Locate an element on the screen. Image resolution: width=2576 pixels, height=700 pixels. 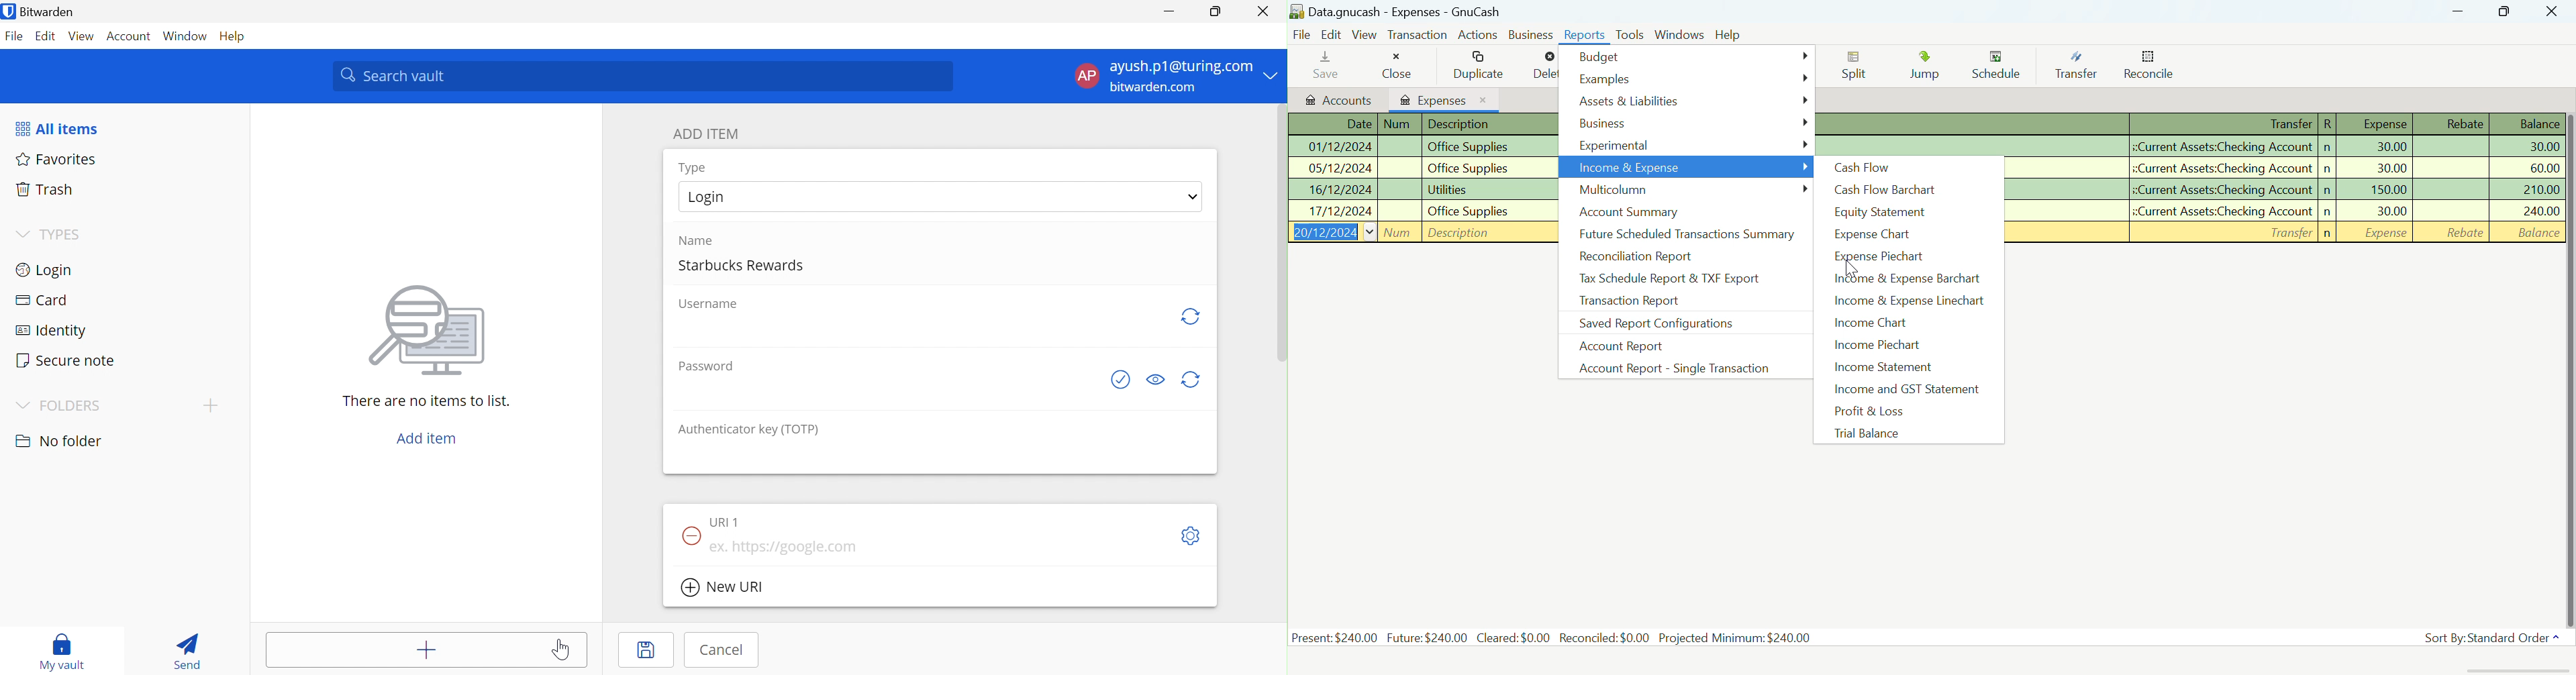
Close is located at coordinates (1399, 66).